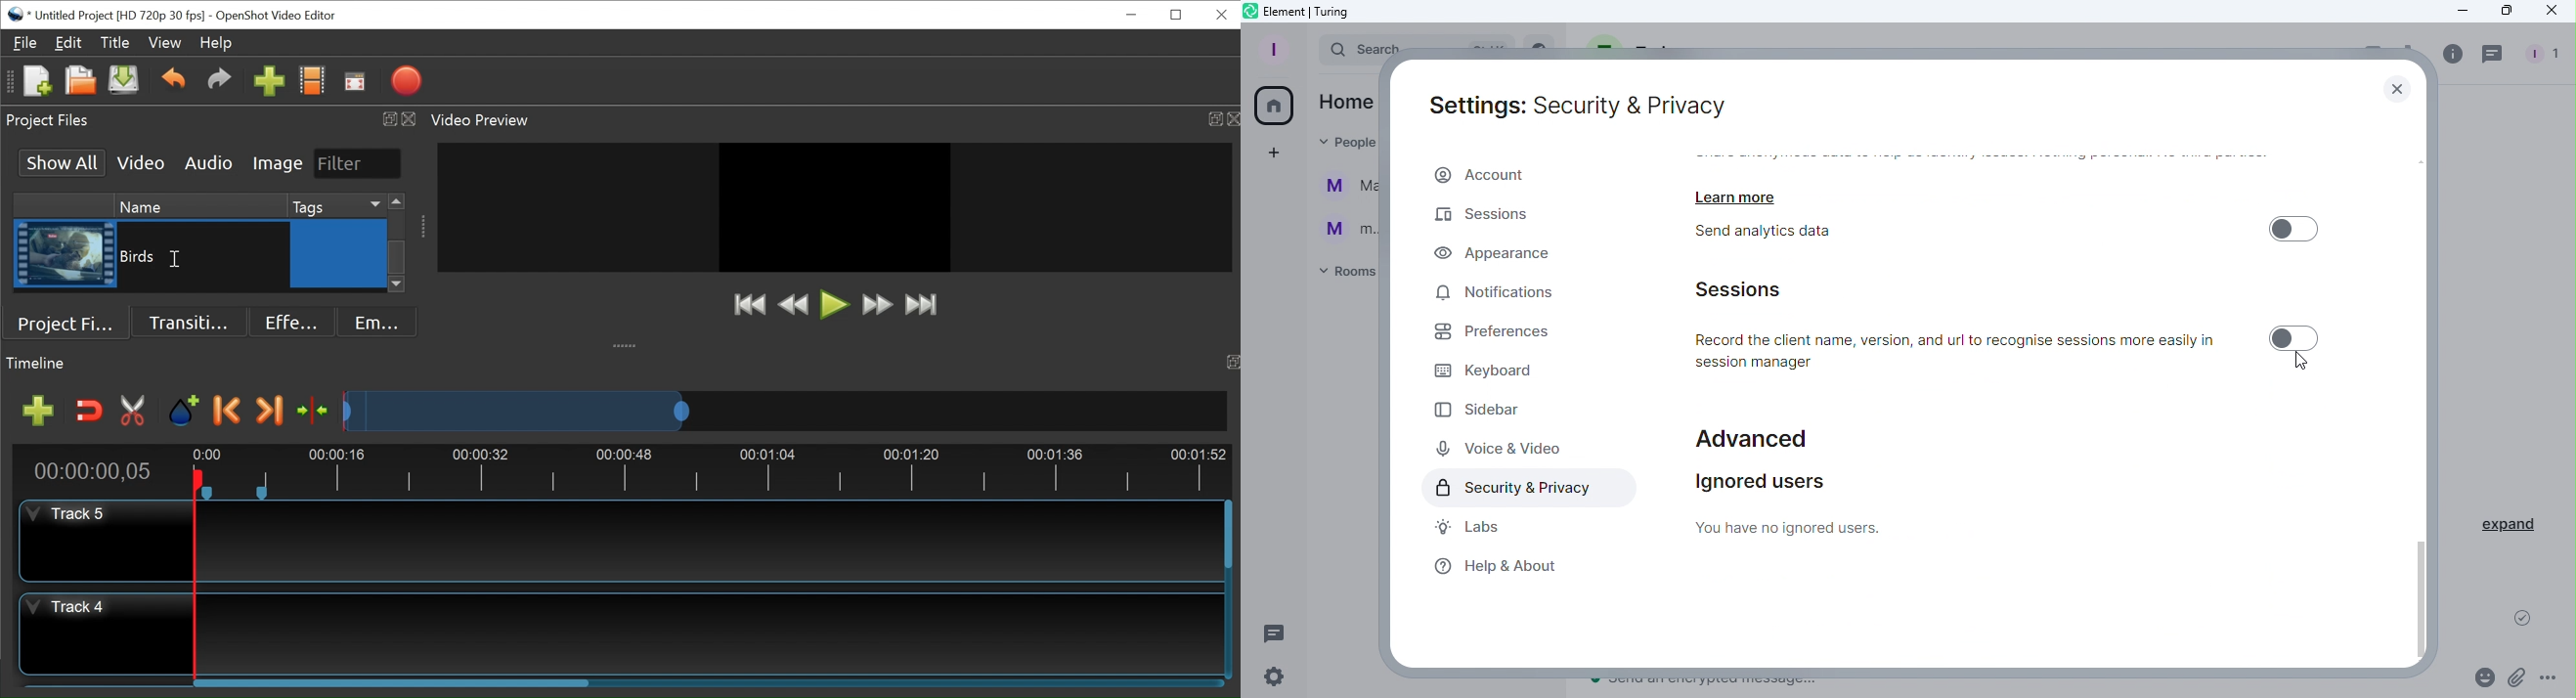  What do you see at coordinates (713, 469) in the screenshot?
I see `Timeline` at bounding box center [713, 469].